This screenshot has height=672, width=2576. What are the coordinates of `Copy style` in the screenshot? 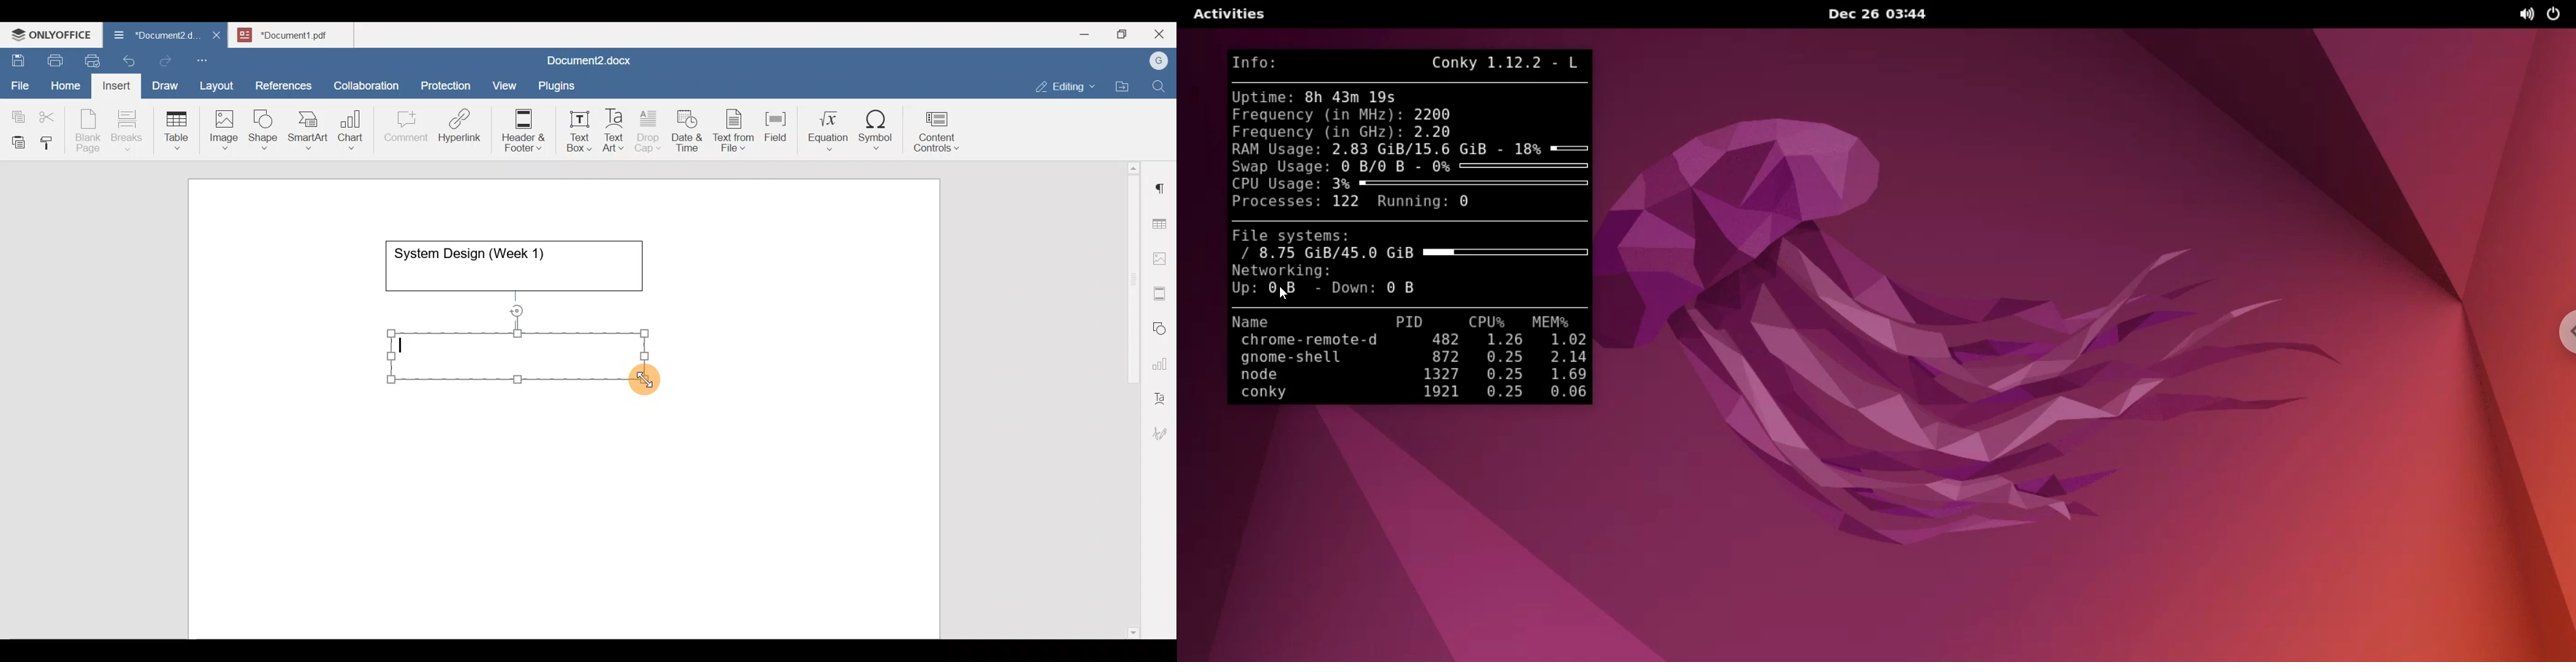 It's located at (51, 140).